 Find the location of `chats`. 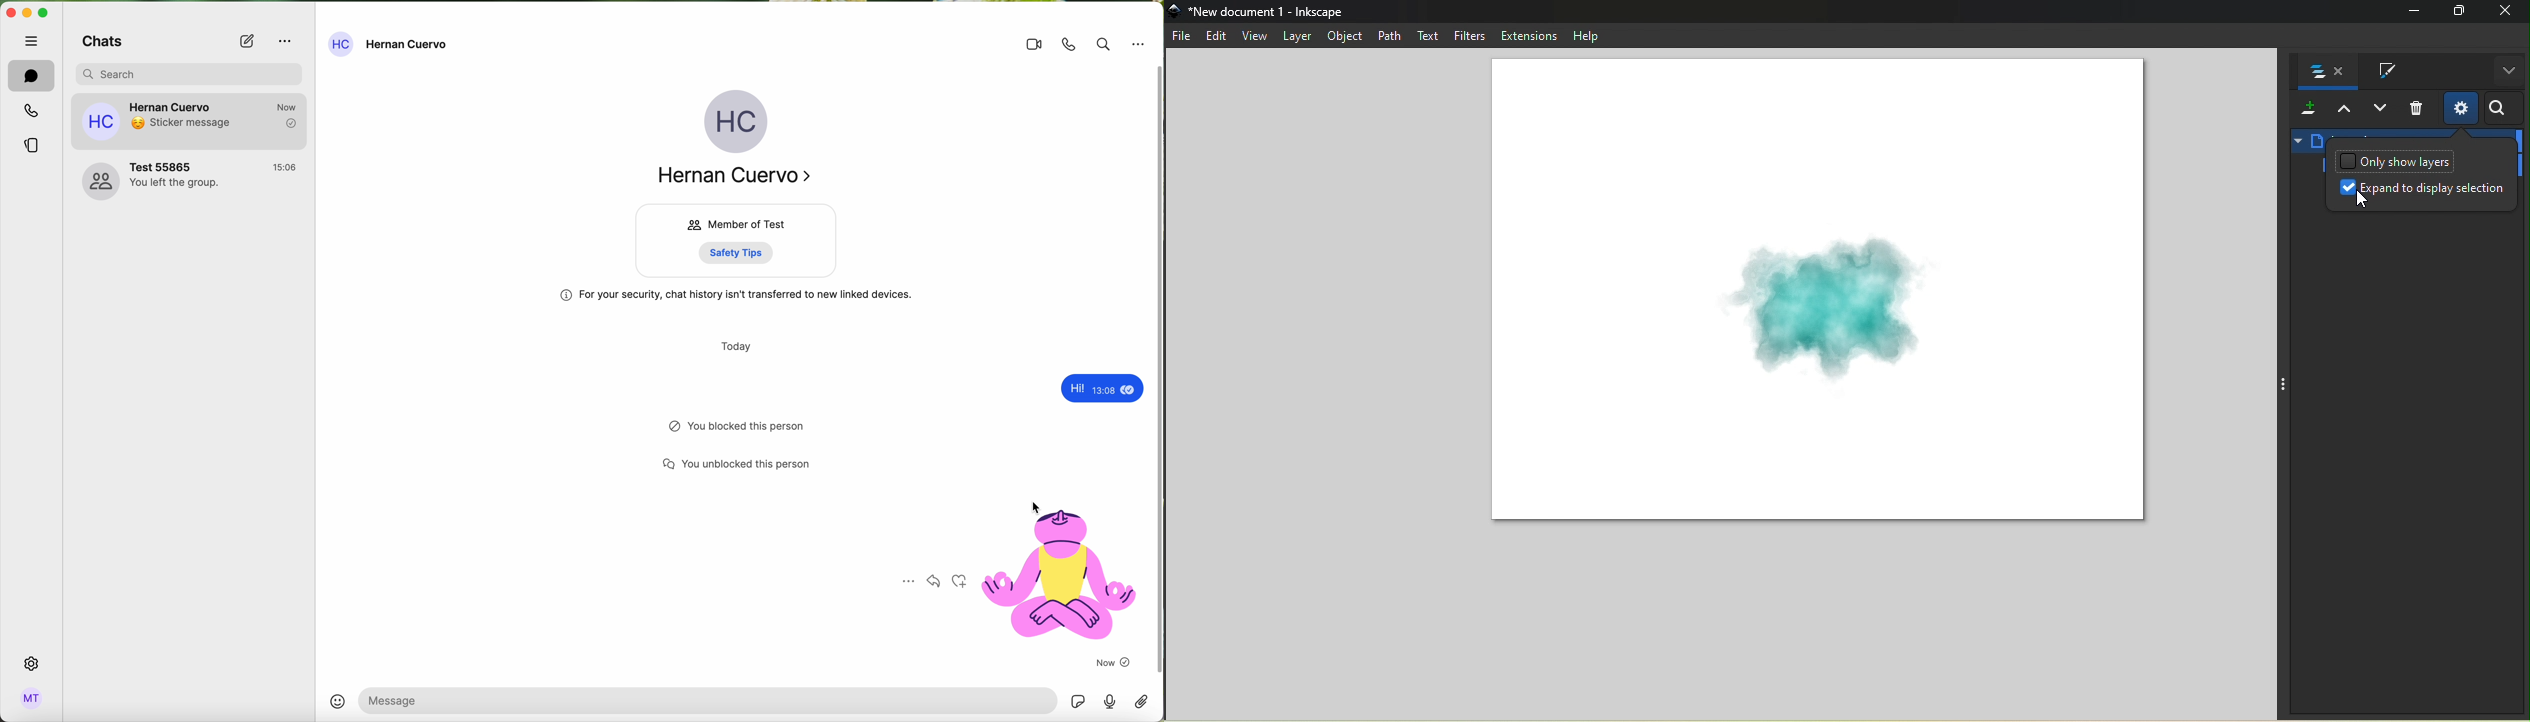

chats is located at coordinates (101, 43).